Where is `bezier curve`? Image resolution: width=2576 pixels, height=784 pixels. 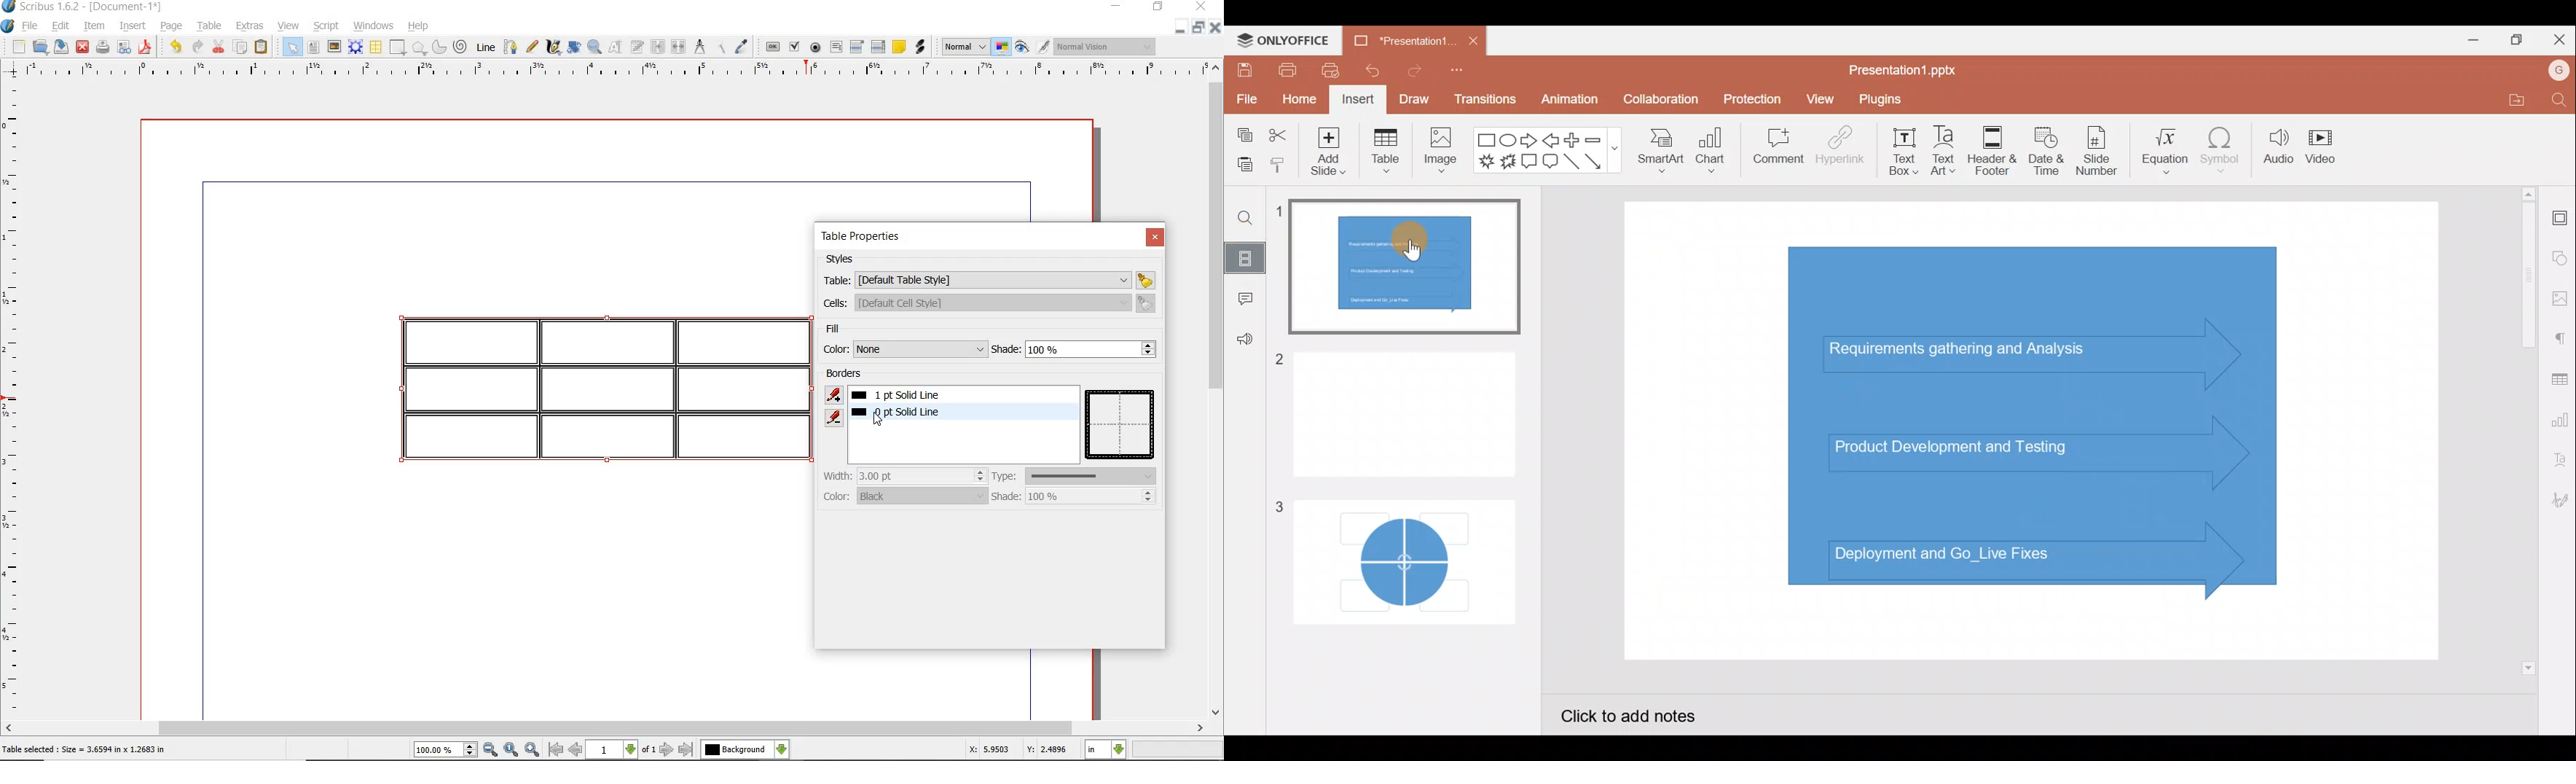
bezier curve is located at coordinates (511, 49).